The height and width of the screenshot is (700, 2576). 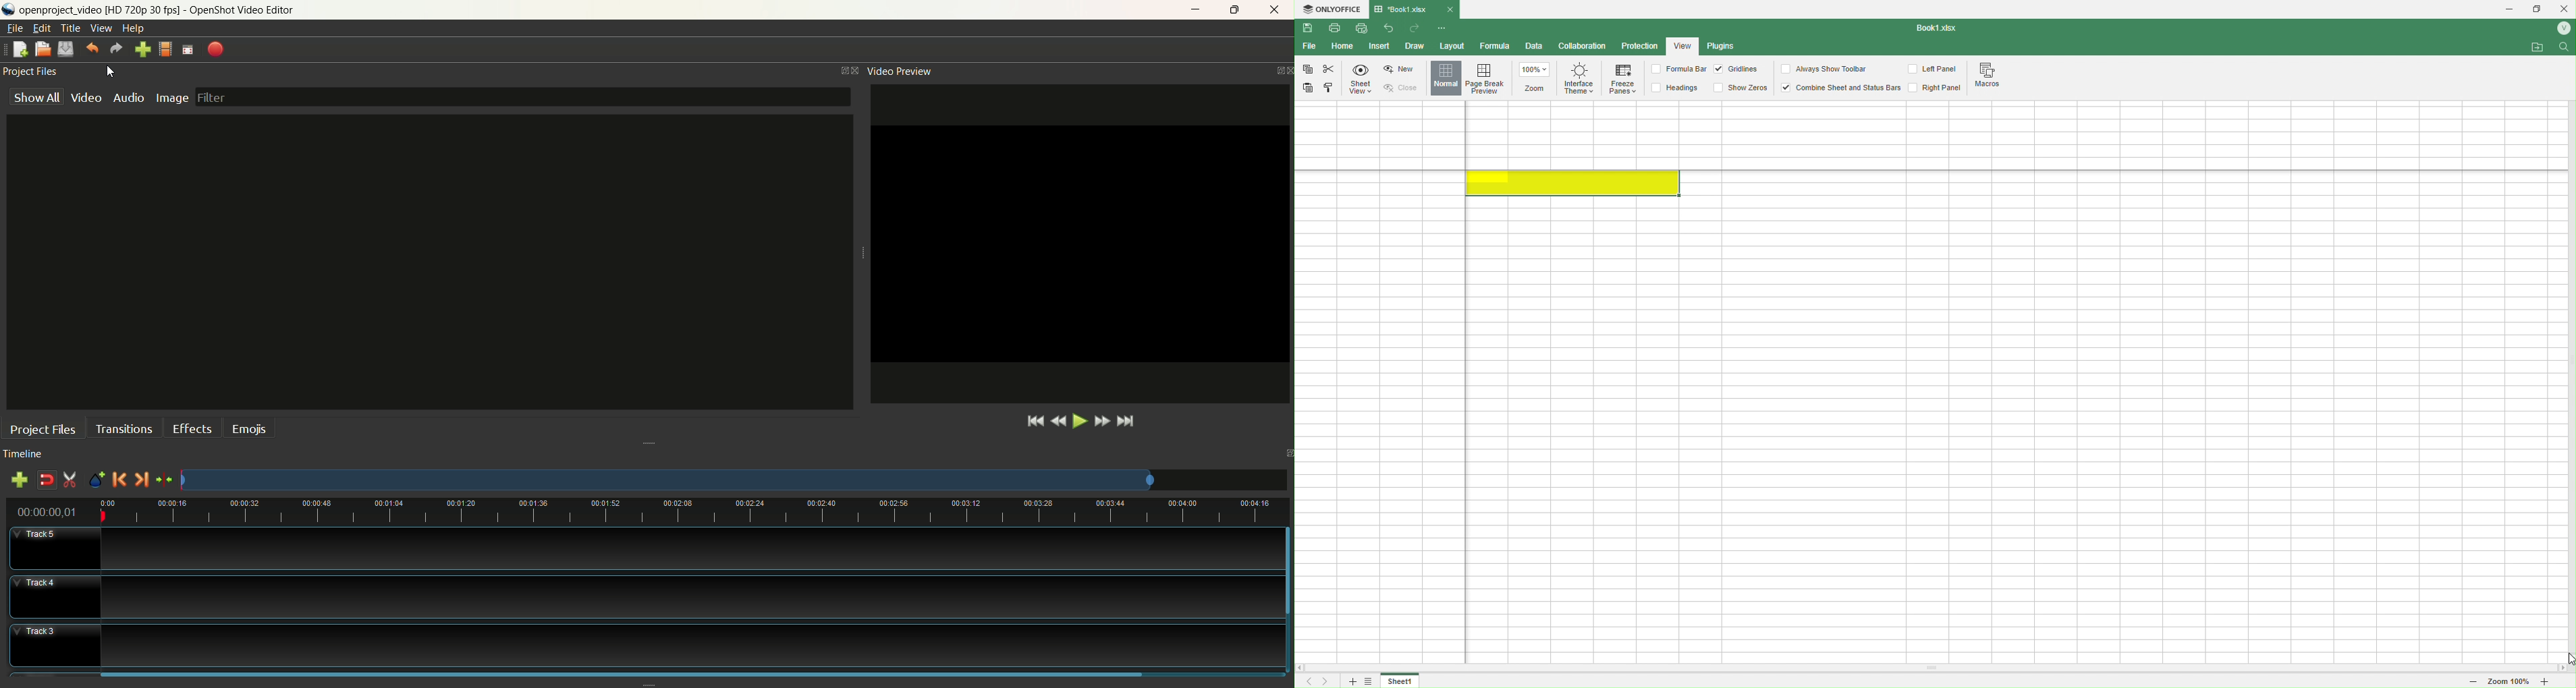 What do you see at coordinates (36, 96) in the screenshot?
I see `show all` at bounding box center [36, 96].